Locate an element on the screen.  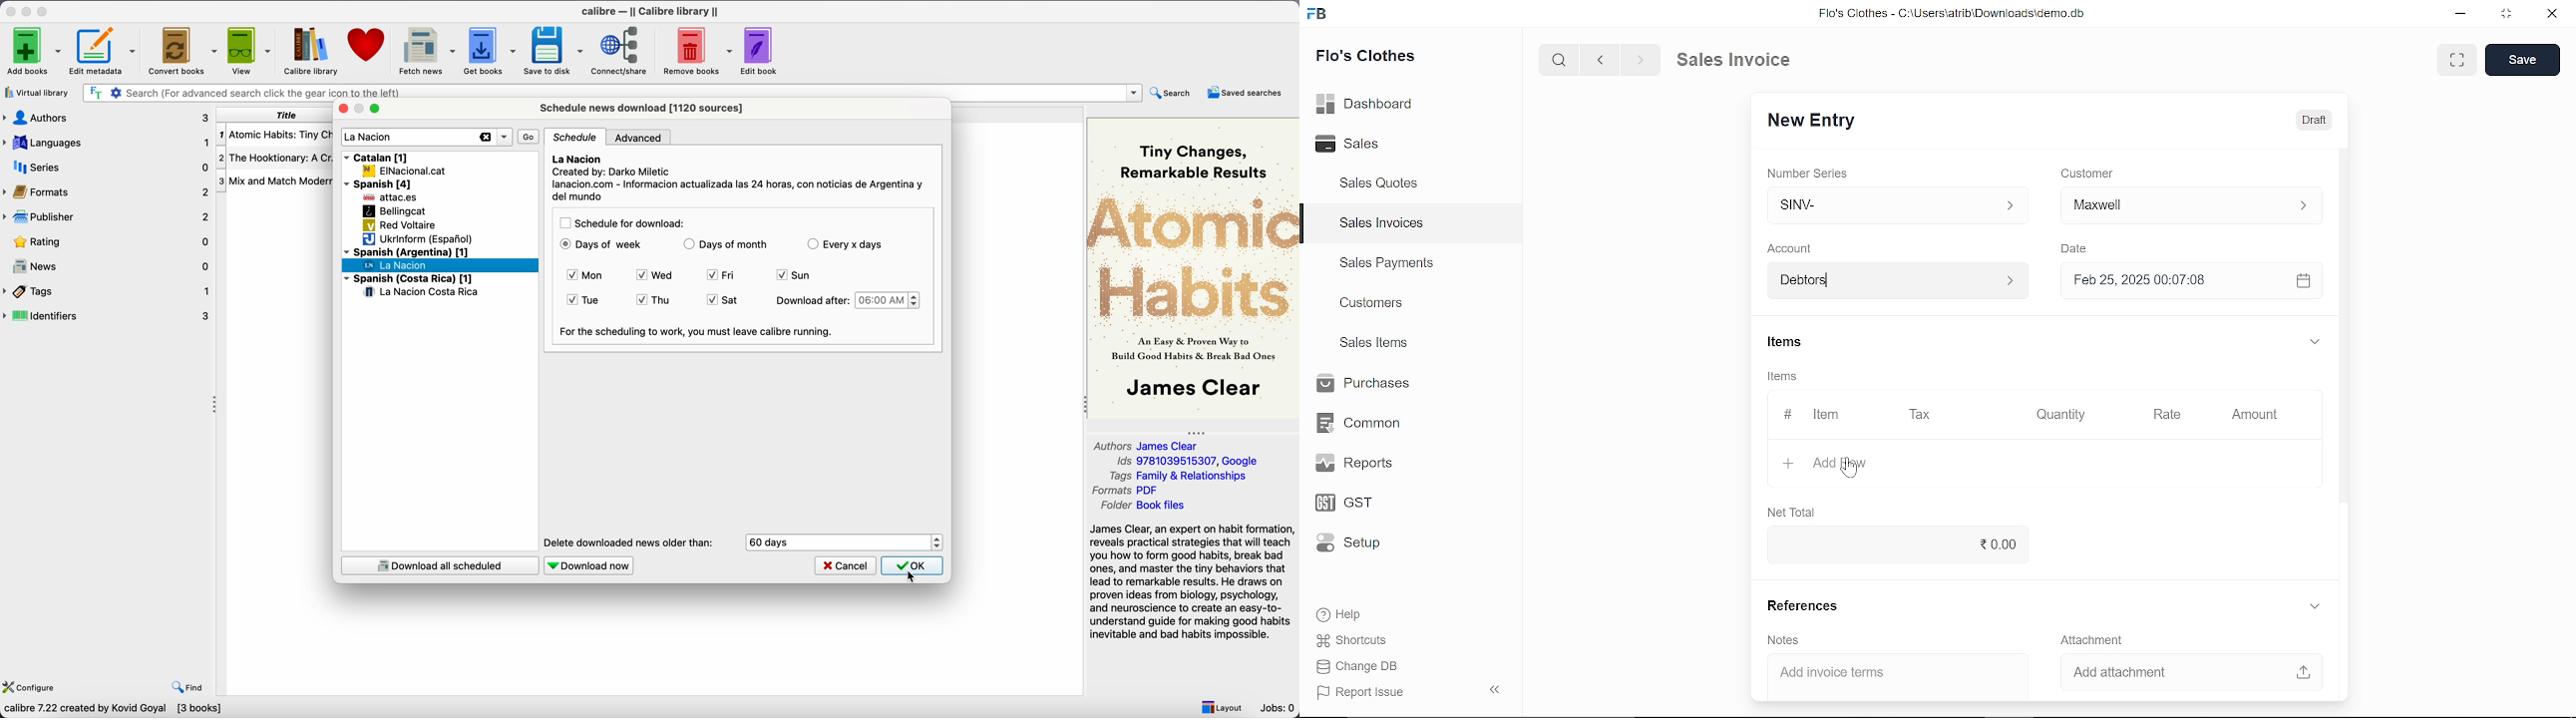
donate is located at coordinates (366, 48).